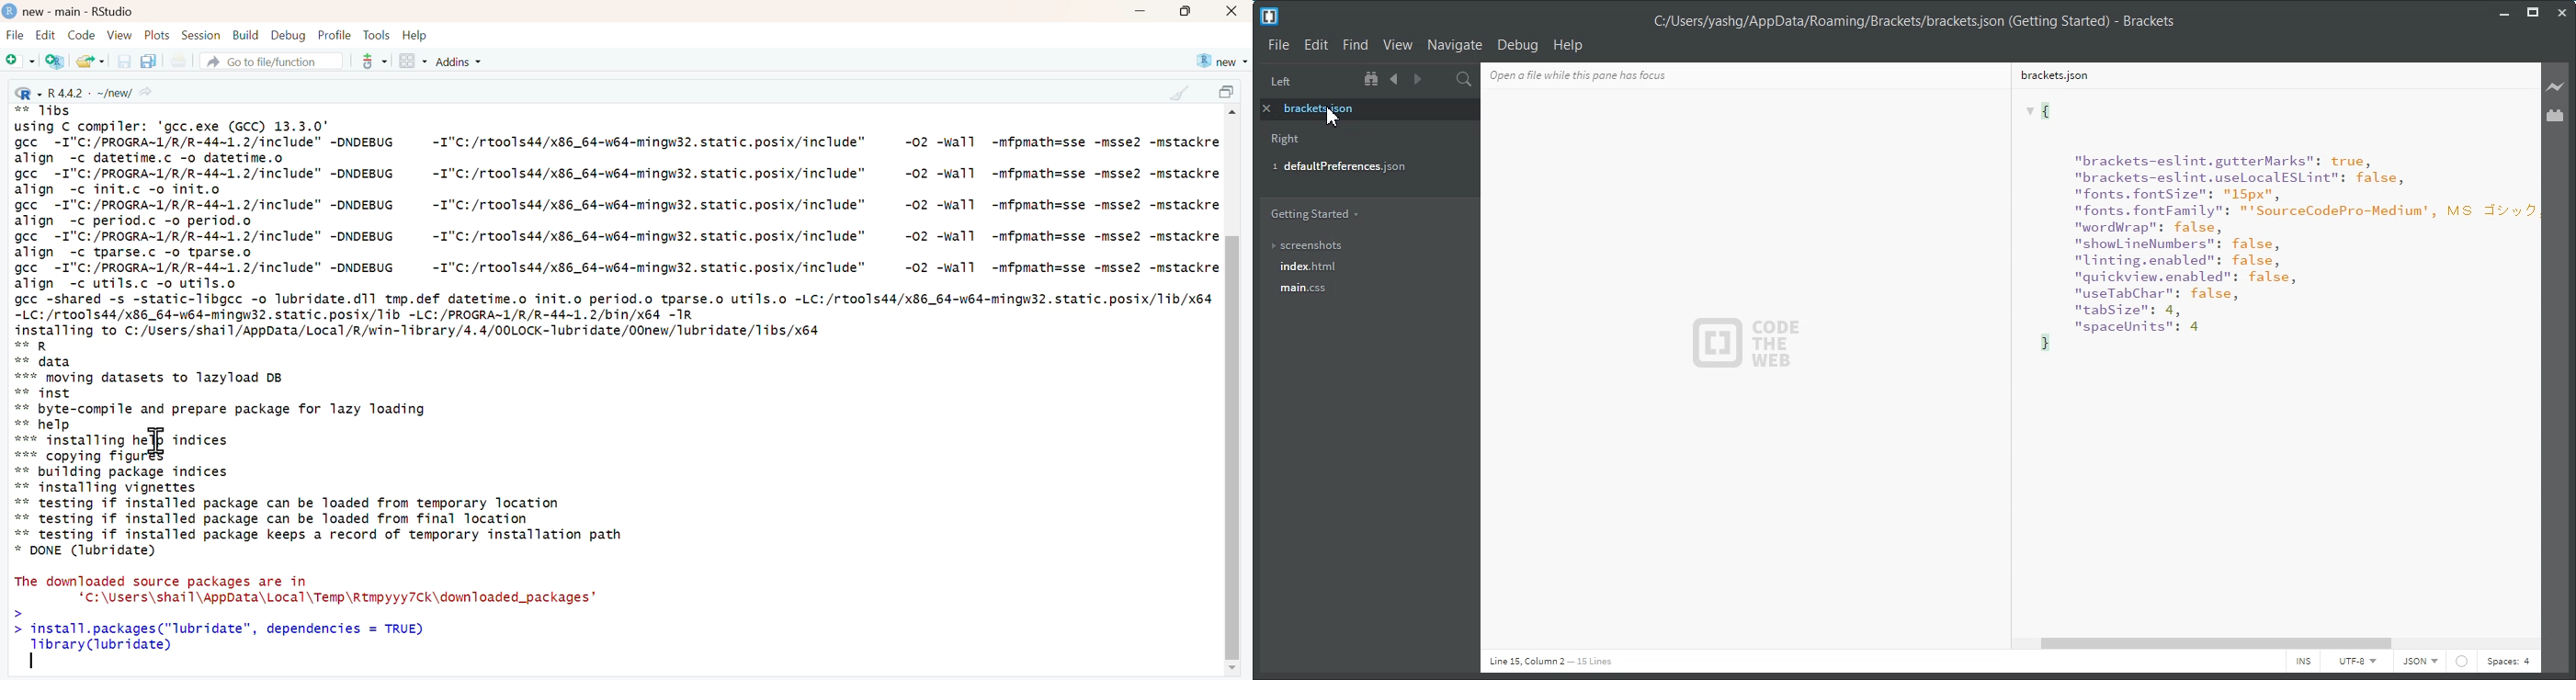  What do you see at coordinates (415, 35) in the screenshot?
I see `Help` at bounding box center [415, 35].